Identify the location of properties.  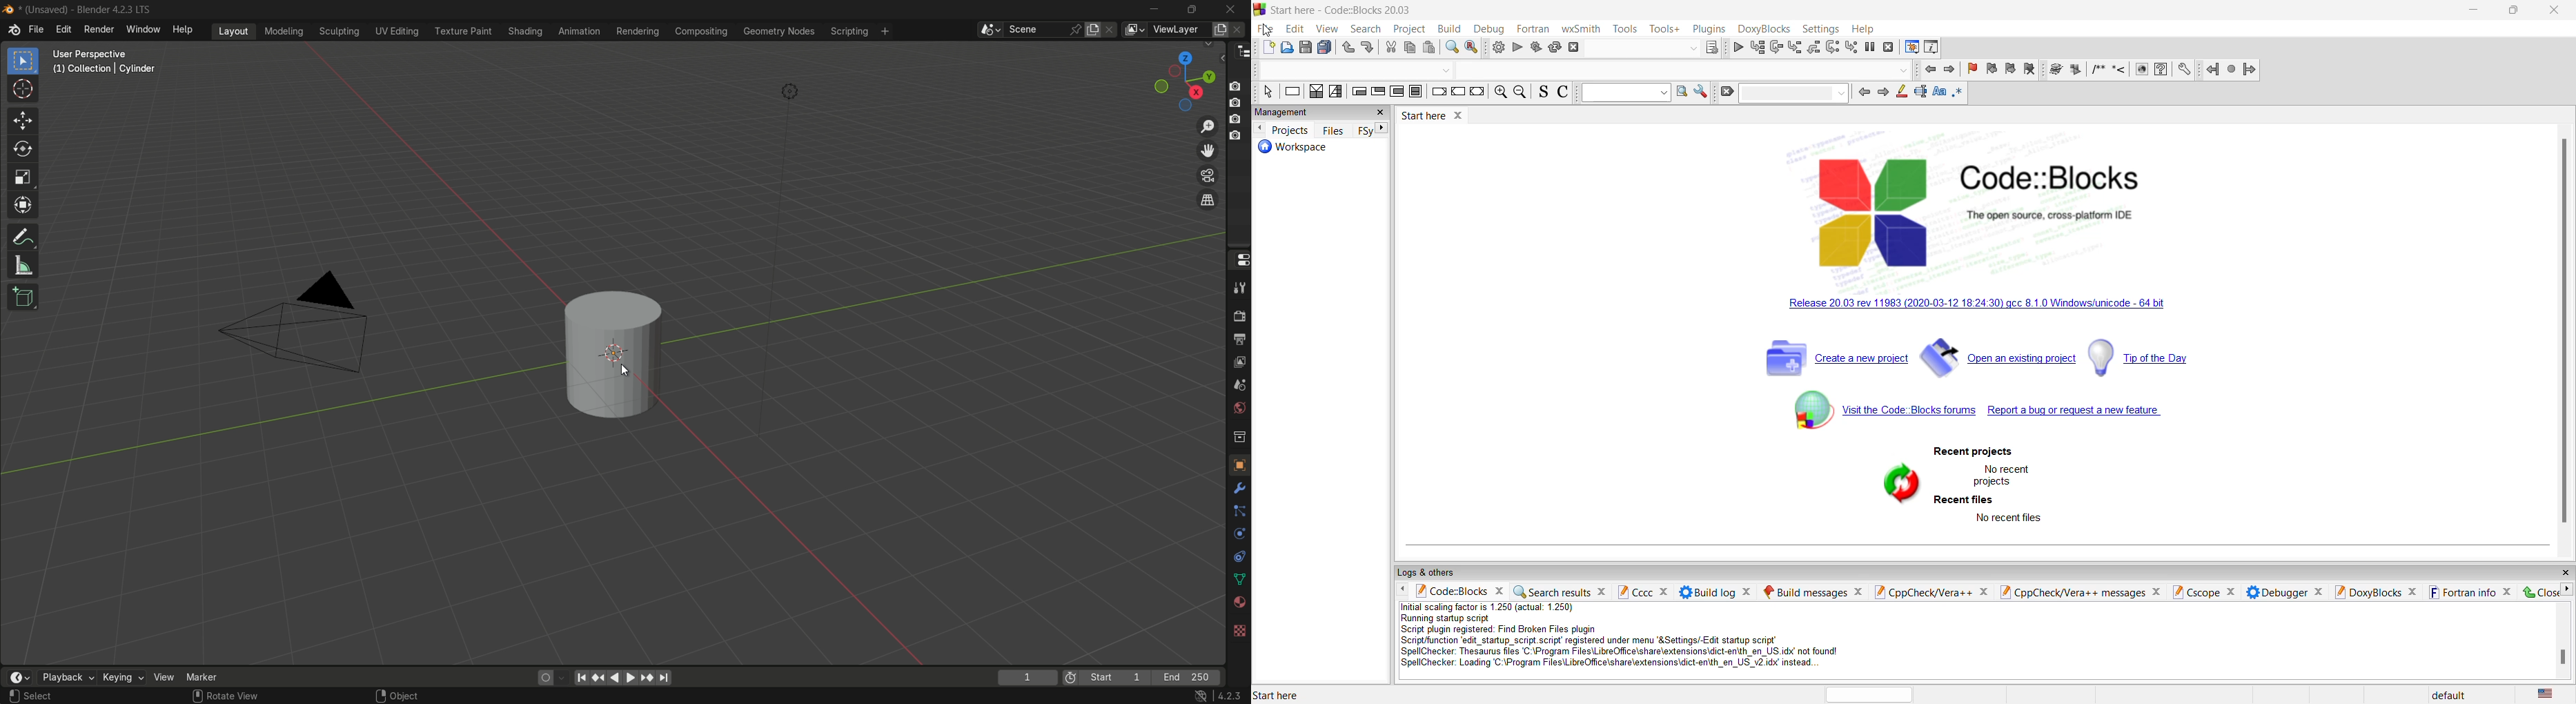
(1239, 259).